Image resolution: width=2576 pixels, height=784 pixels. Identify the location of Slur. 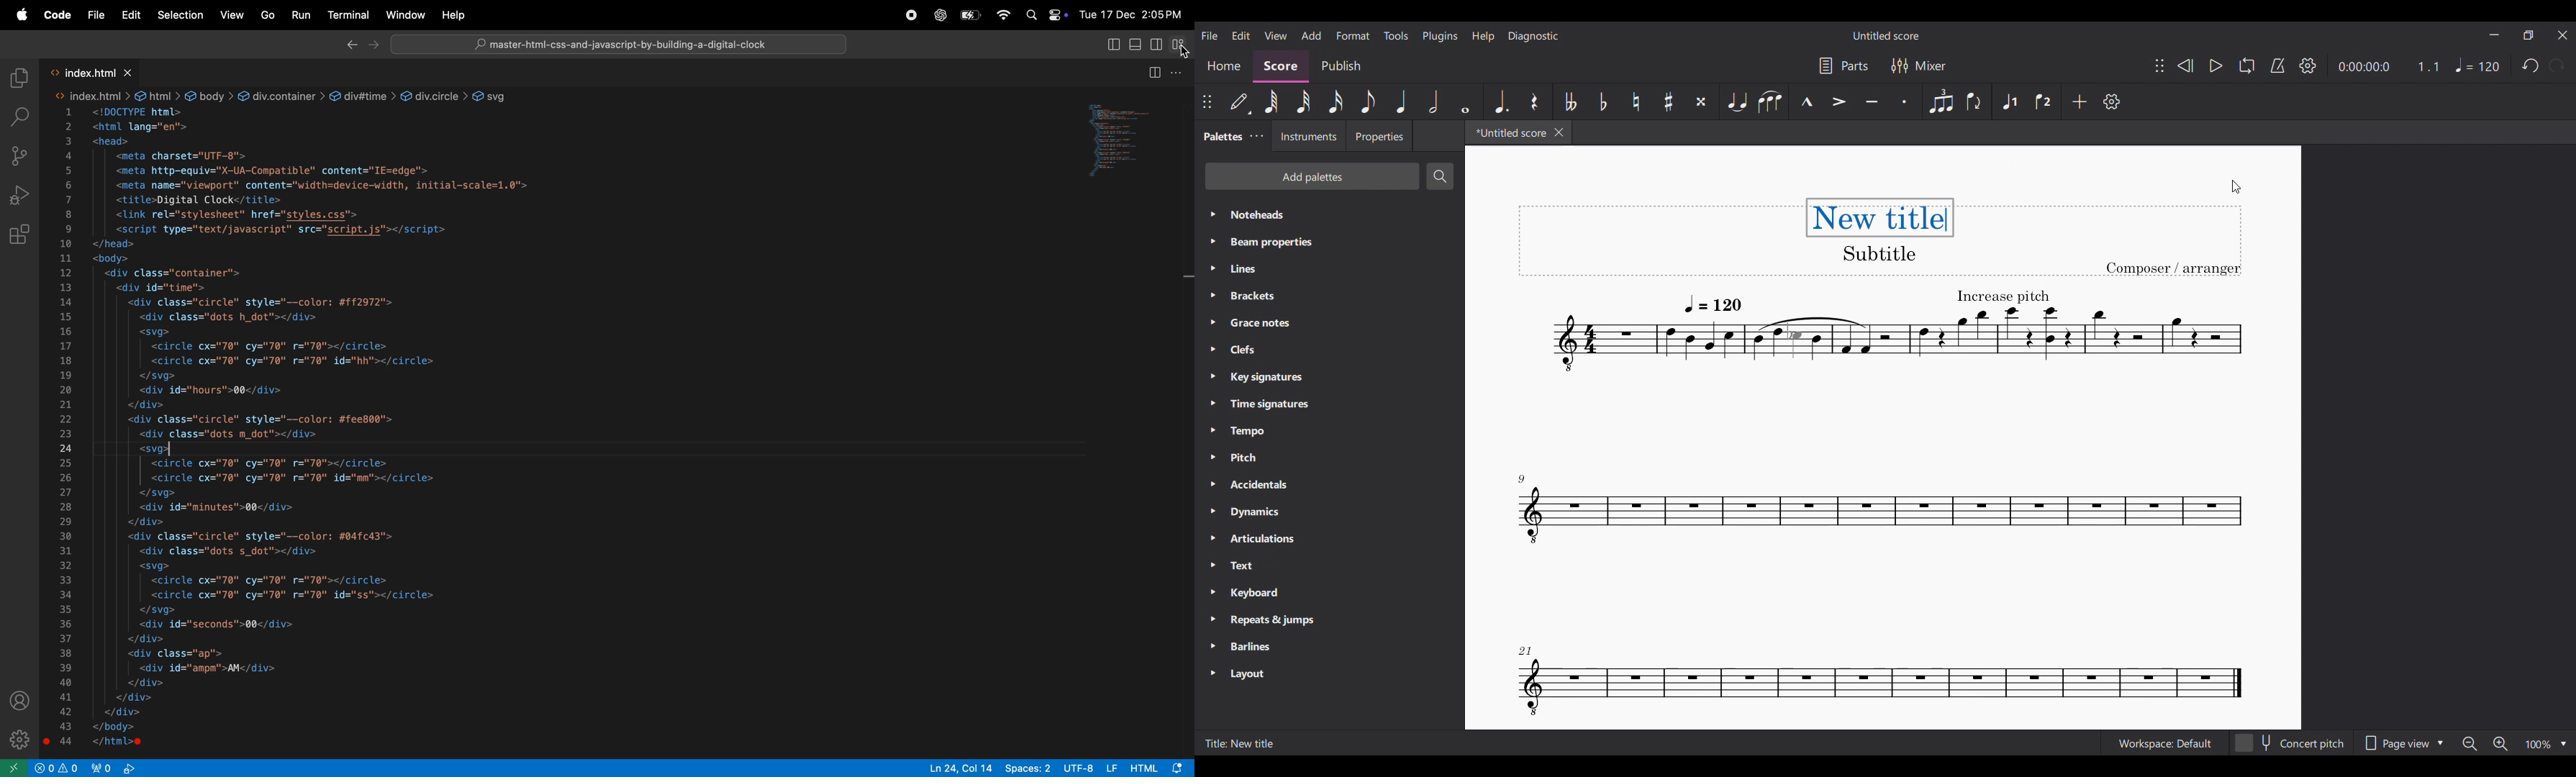
(1770, 101).